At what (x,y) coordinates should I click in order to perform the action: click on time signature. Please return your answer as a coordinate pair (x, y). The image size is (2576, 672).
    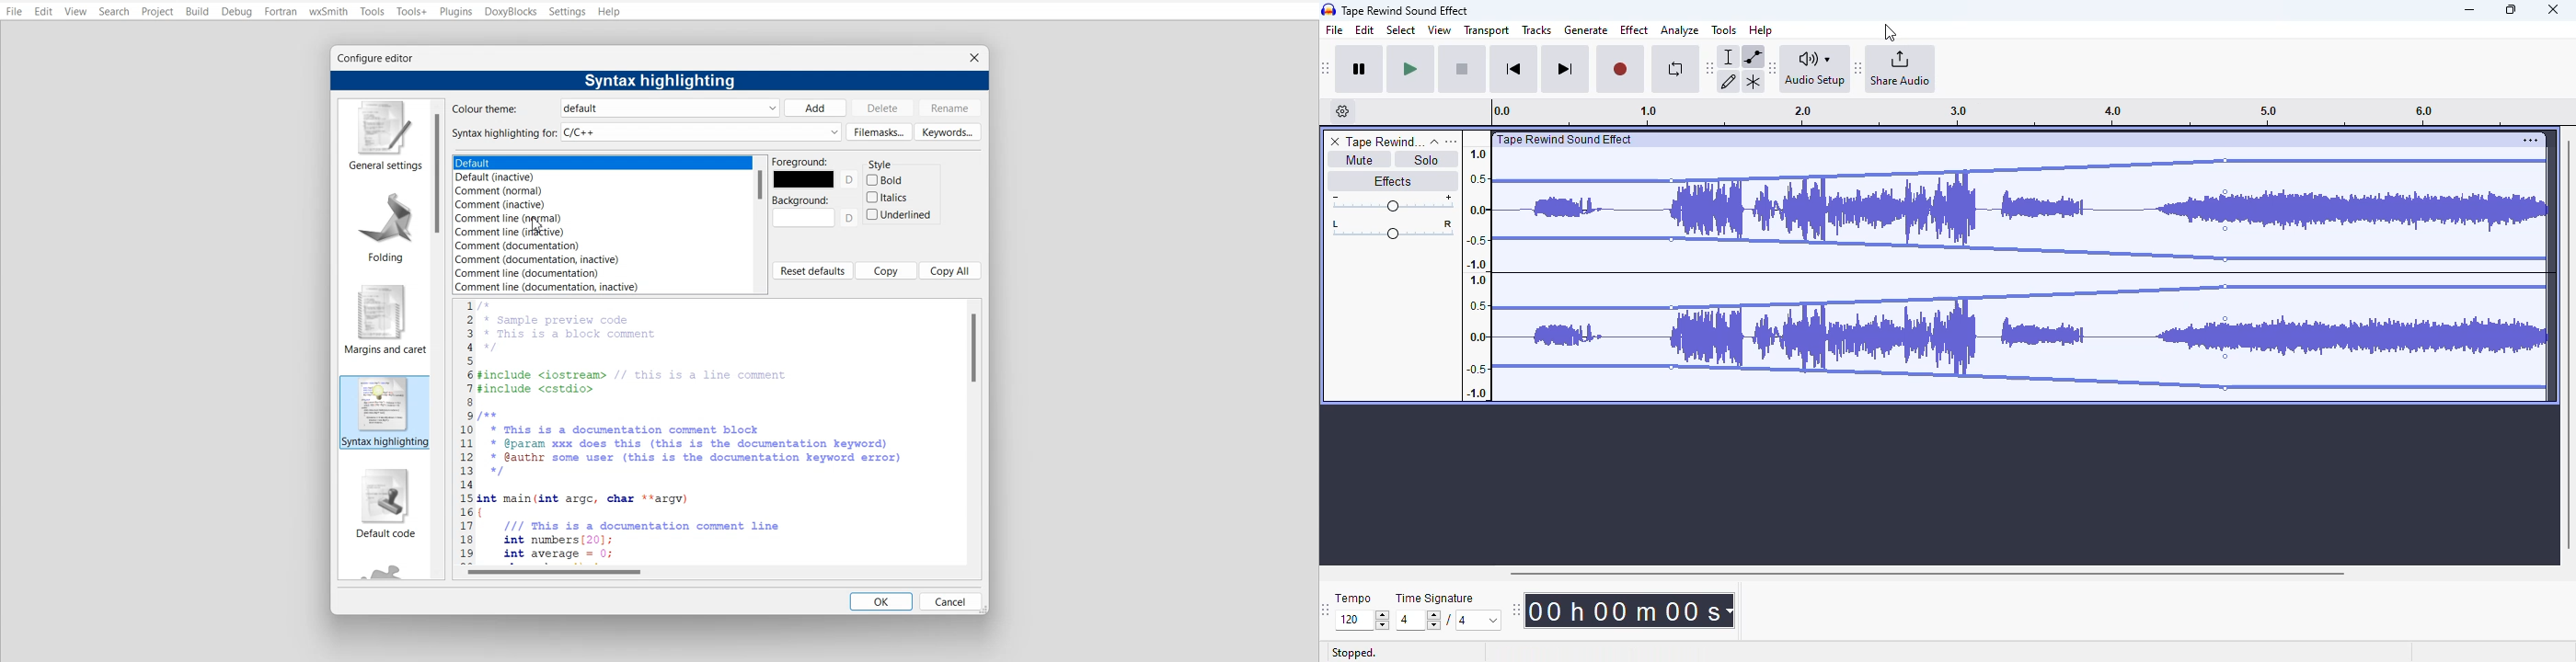
    Looking at the image, I should click on (1435, 599).